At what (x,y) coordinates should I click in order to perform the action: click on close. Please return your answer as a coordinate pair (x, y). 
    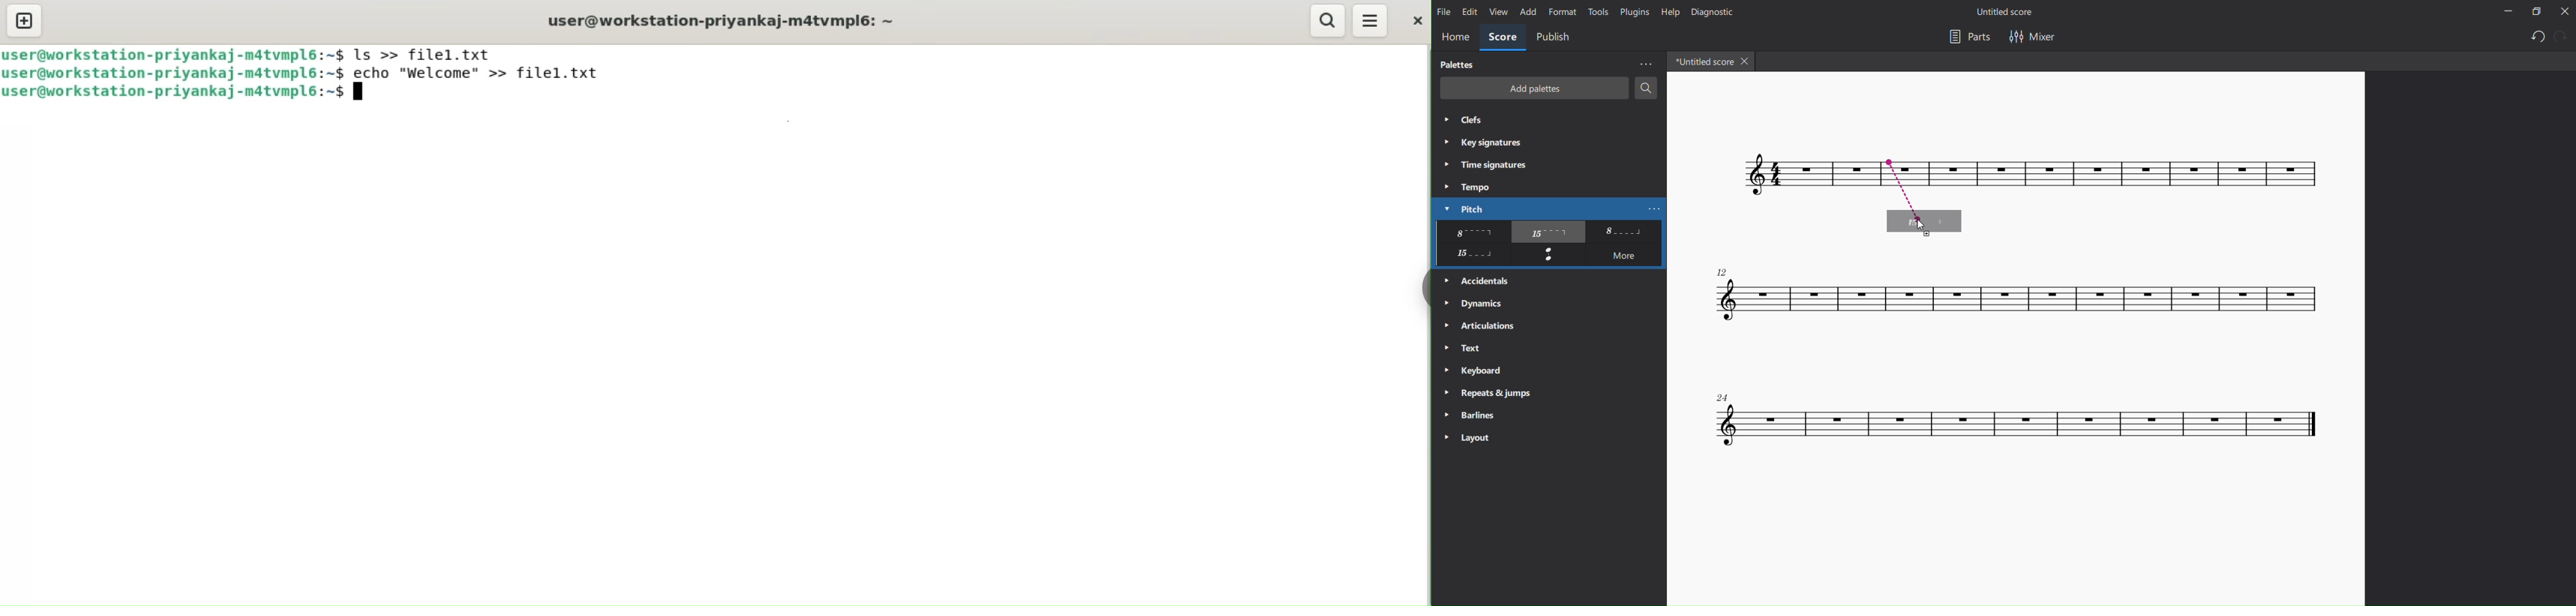
    Looking at the image, I should click on (2564, 11).